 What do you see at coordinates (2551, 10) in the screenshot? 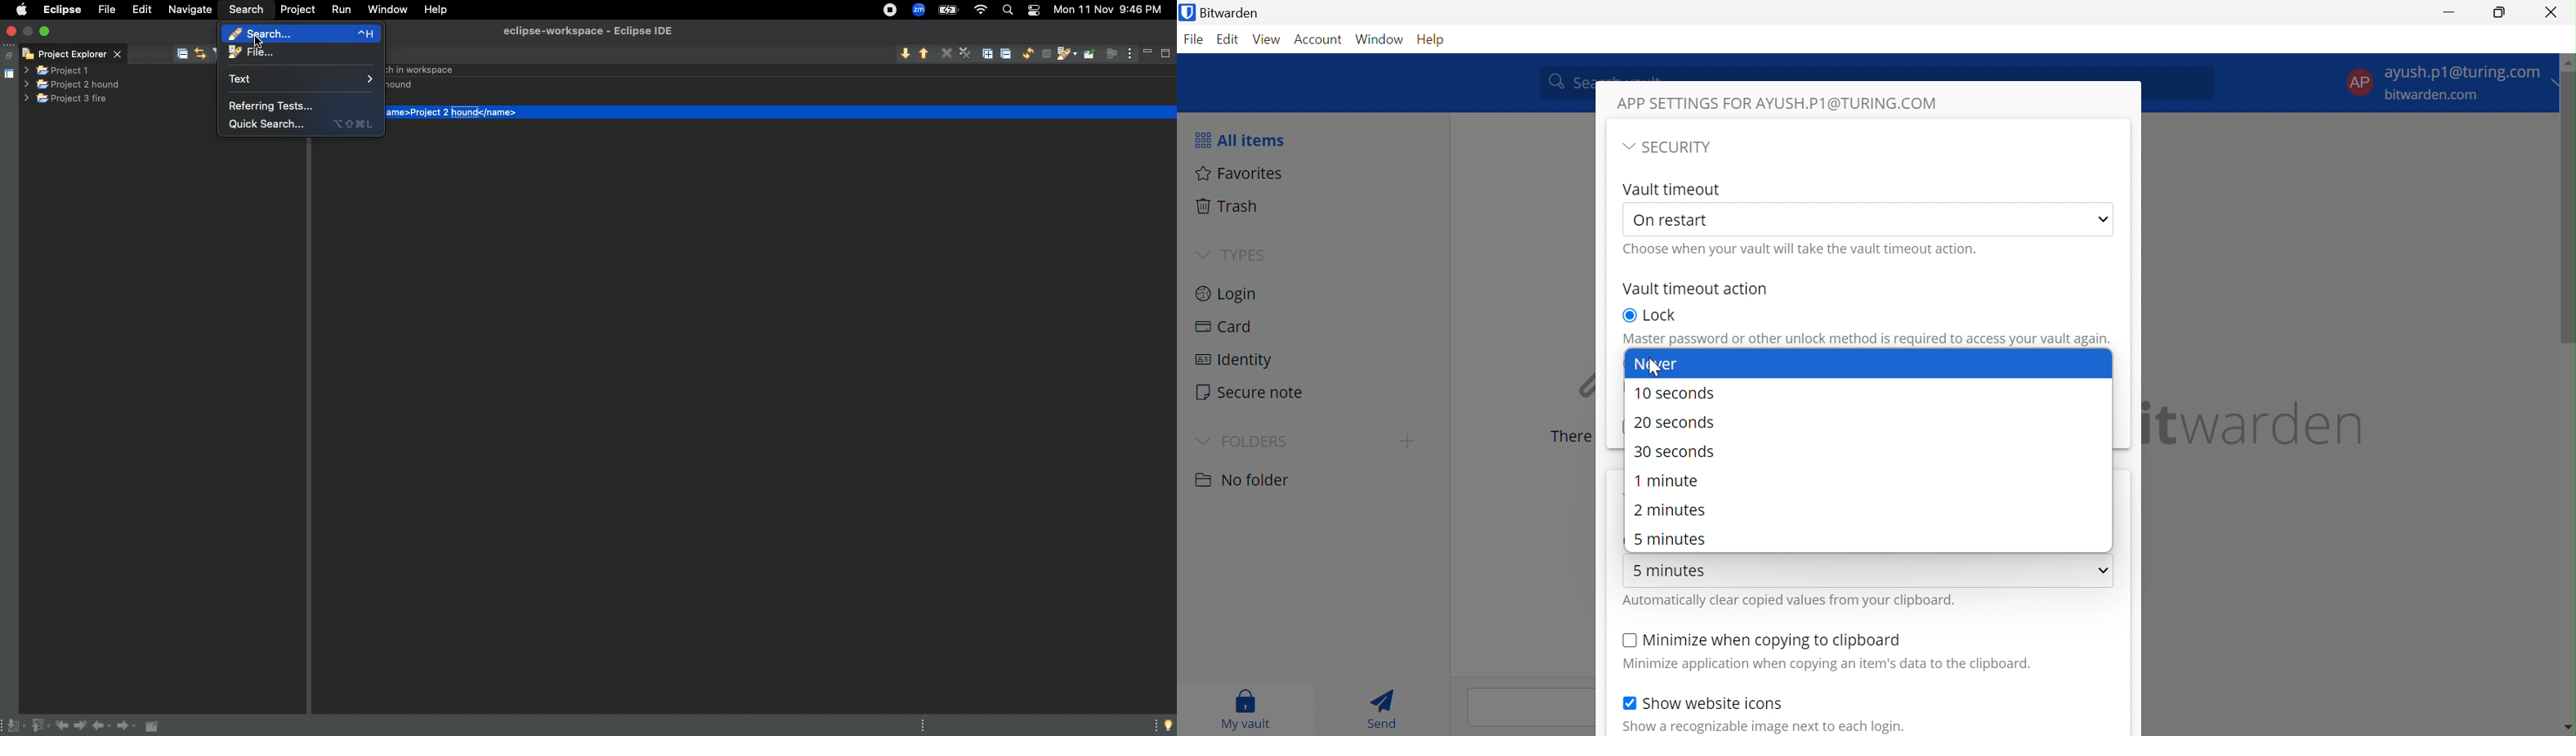
I see `Close` at bounding box center [2551, 10].